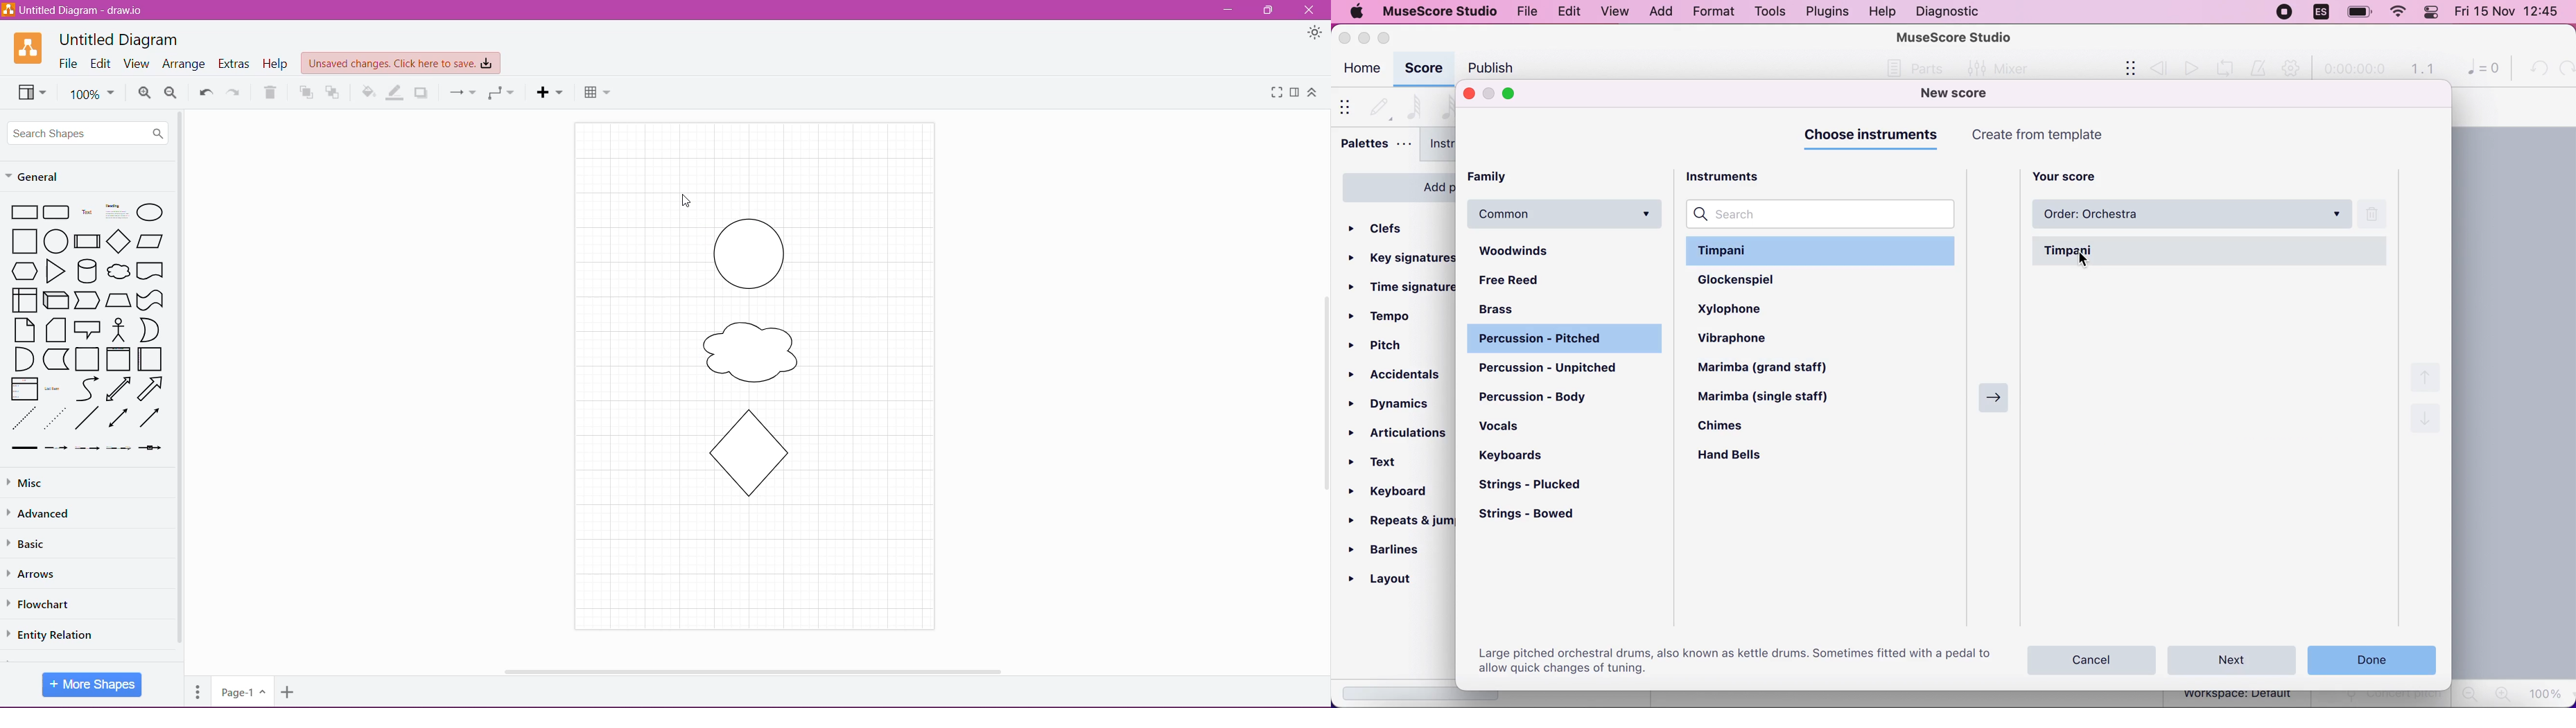 This screenshot has width=2576, height=728. Describe the element at coordinates (2548, 693) in the screenshot. I see `100%` at that location.